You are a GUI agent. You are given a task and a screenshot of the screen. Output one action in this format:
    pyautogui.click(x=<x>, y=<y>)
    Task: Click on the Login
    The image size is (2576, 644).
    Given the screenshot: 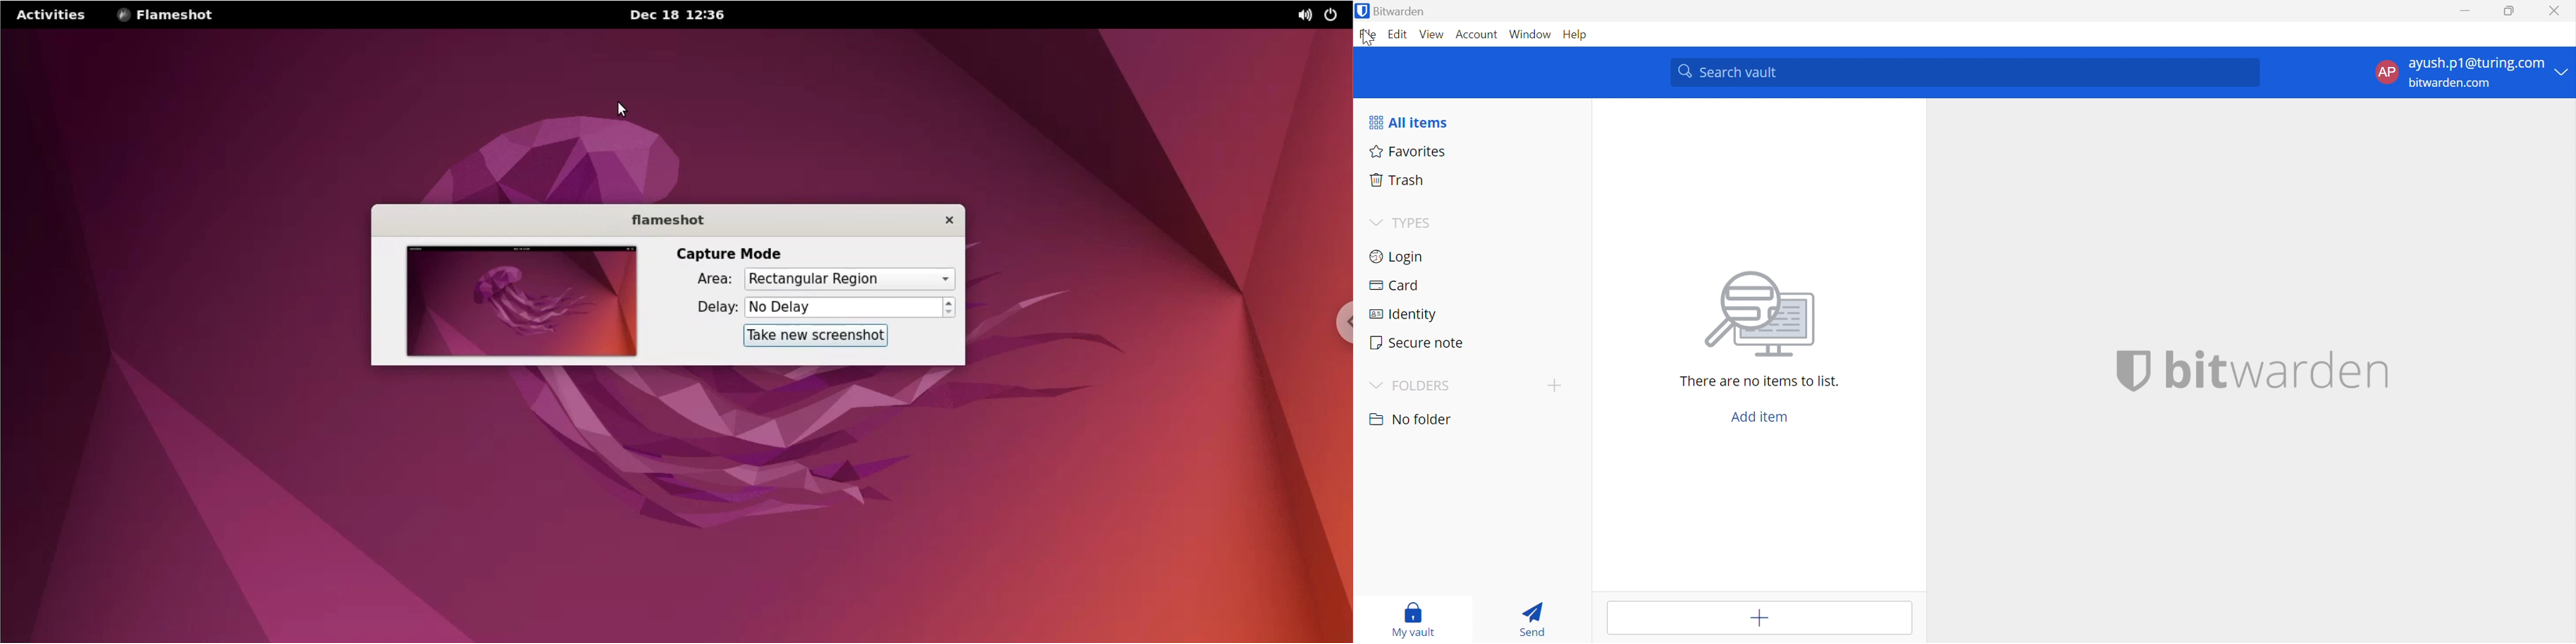 What is the action you would take?
    pyautogui.click(x=1400, y=257)
    